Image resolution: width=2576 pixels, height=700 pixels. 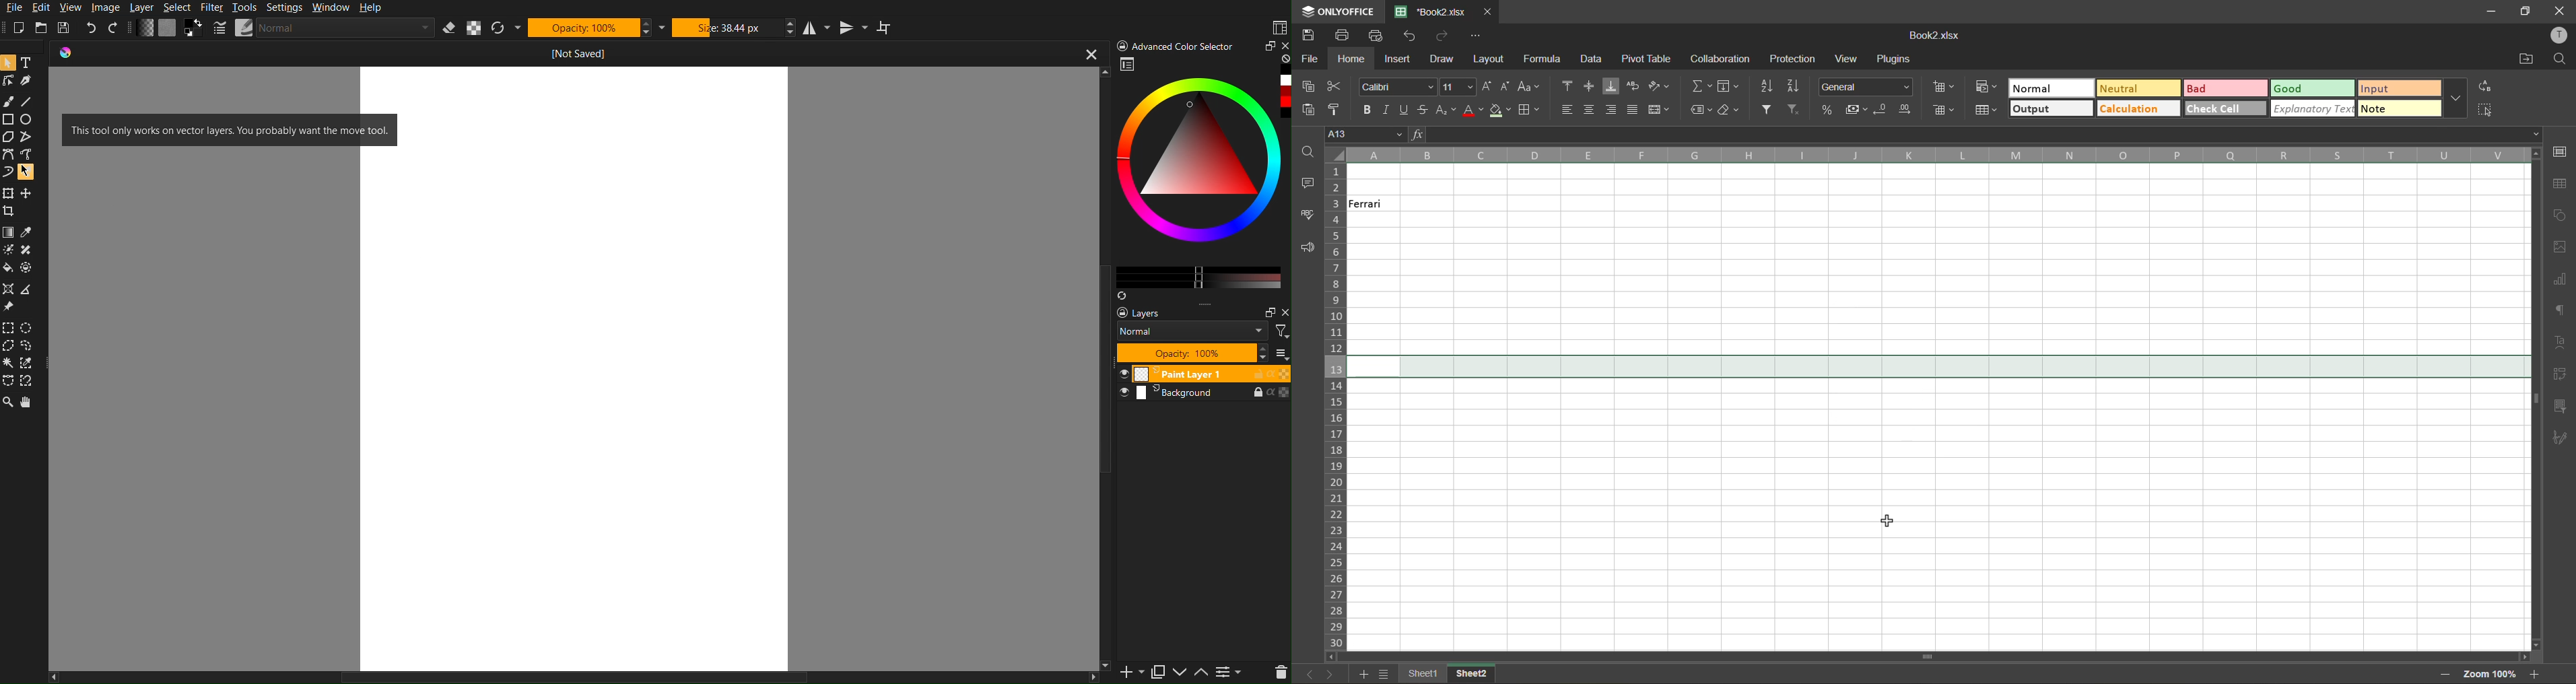 I want to click on find, so click(x=2562, y=60).